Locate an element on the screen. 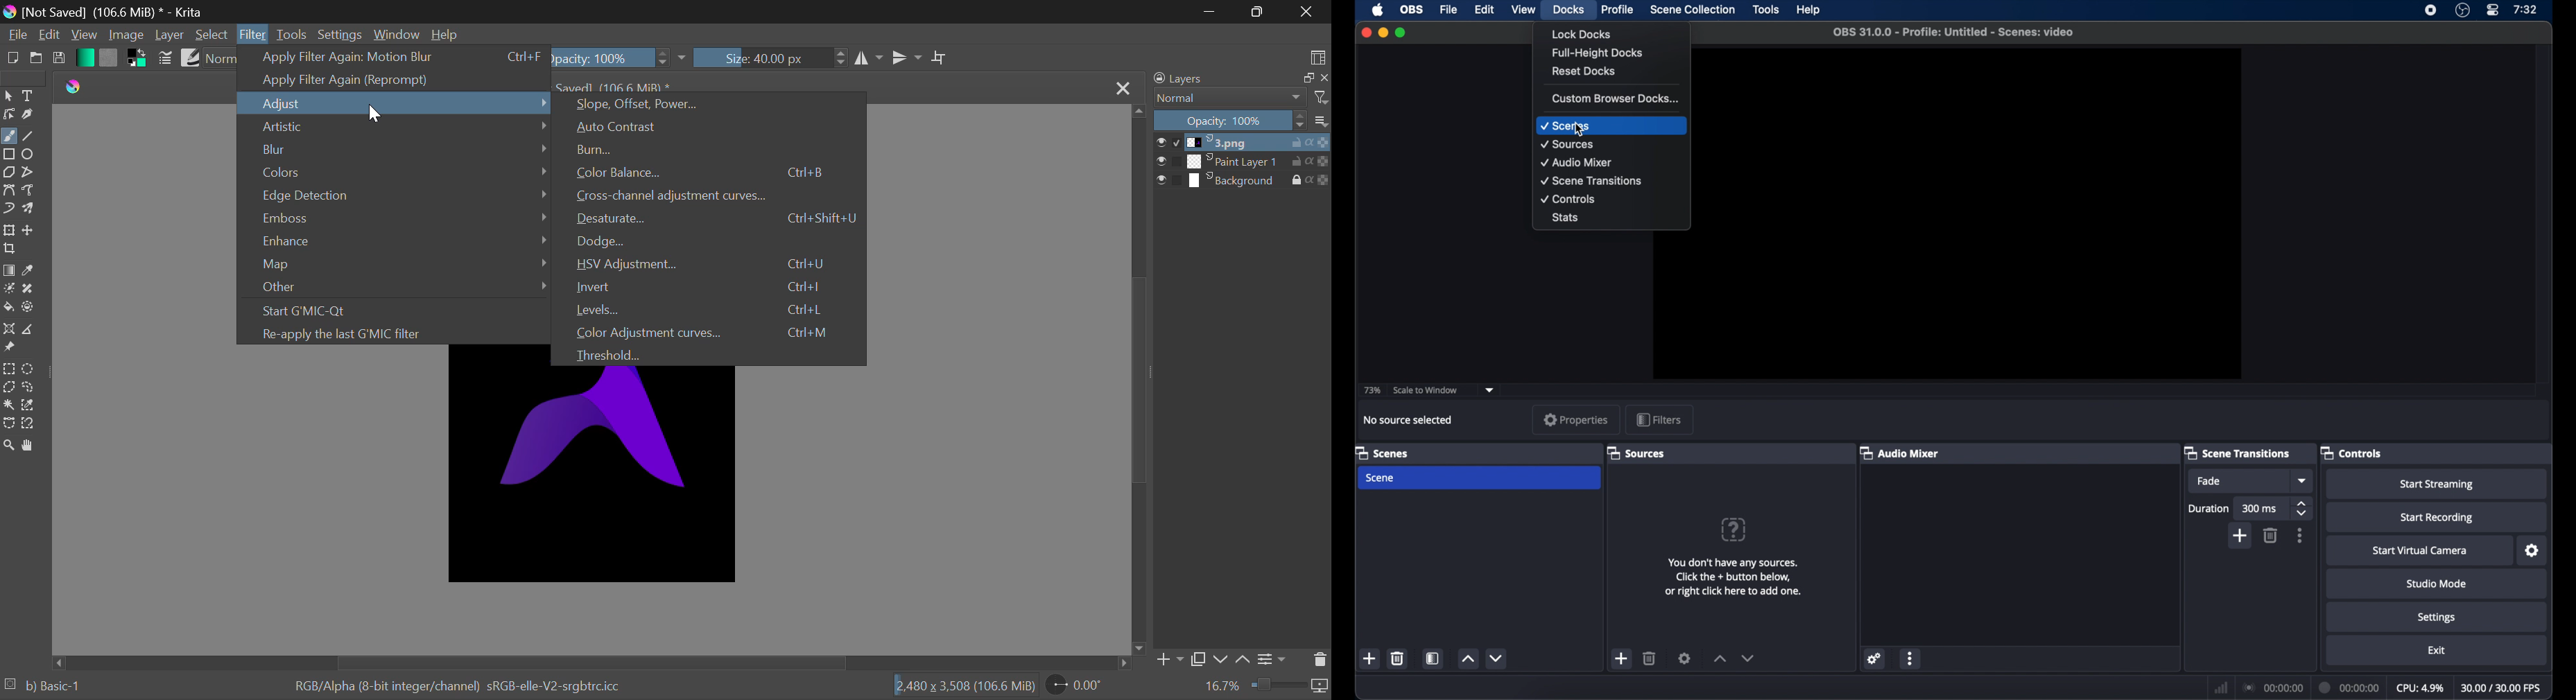 The width and height of the screenshot is (2576, 700). Freehand Selection is located at coordinates (28, 387).